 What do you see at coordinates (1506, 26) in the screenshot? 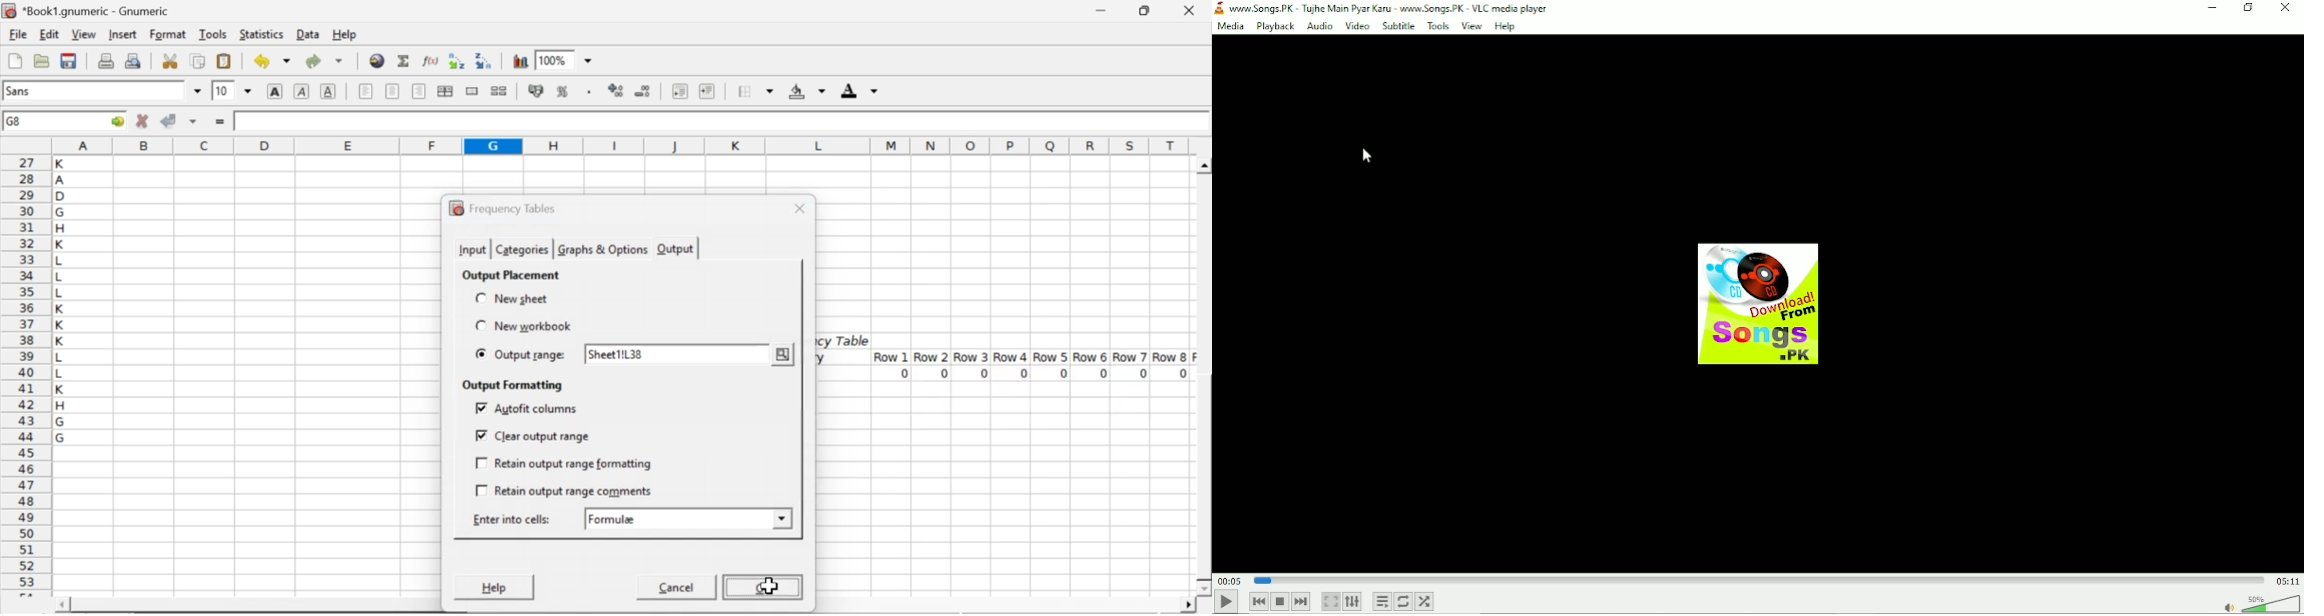
I see `Help` at bounding box center [1506, 26].